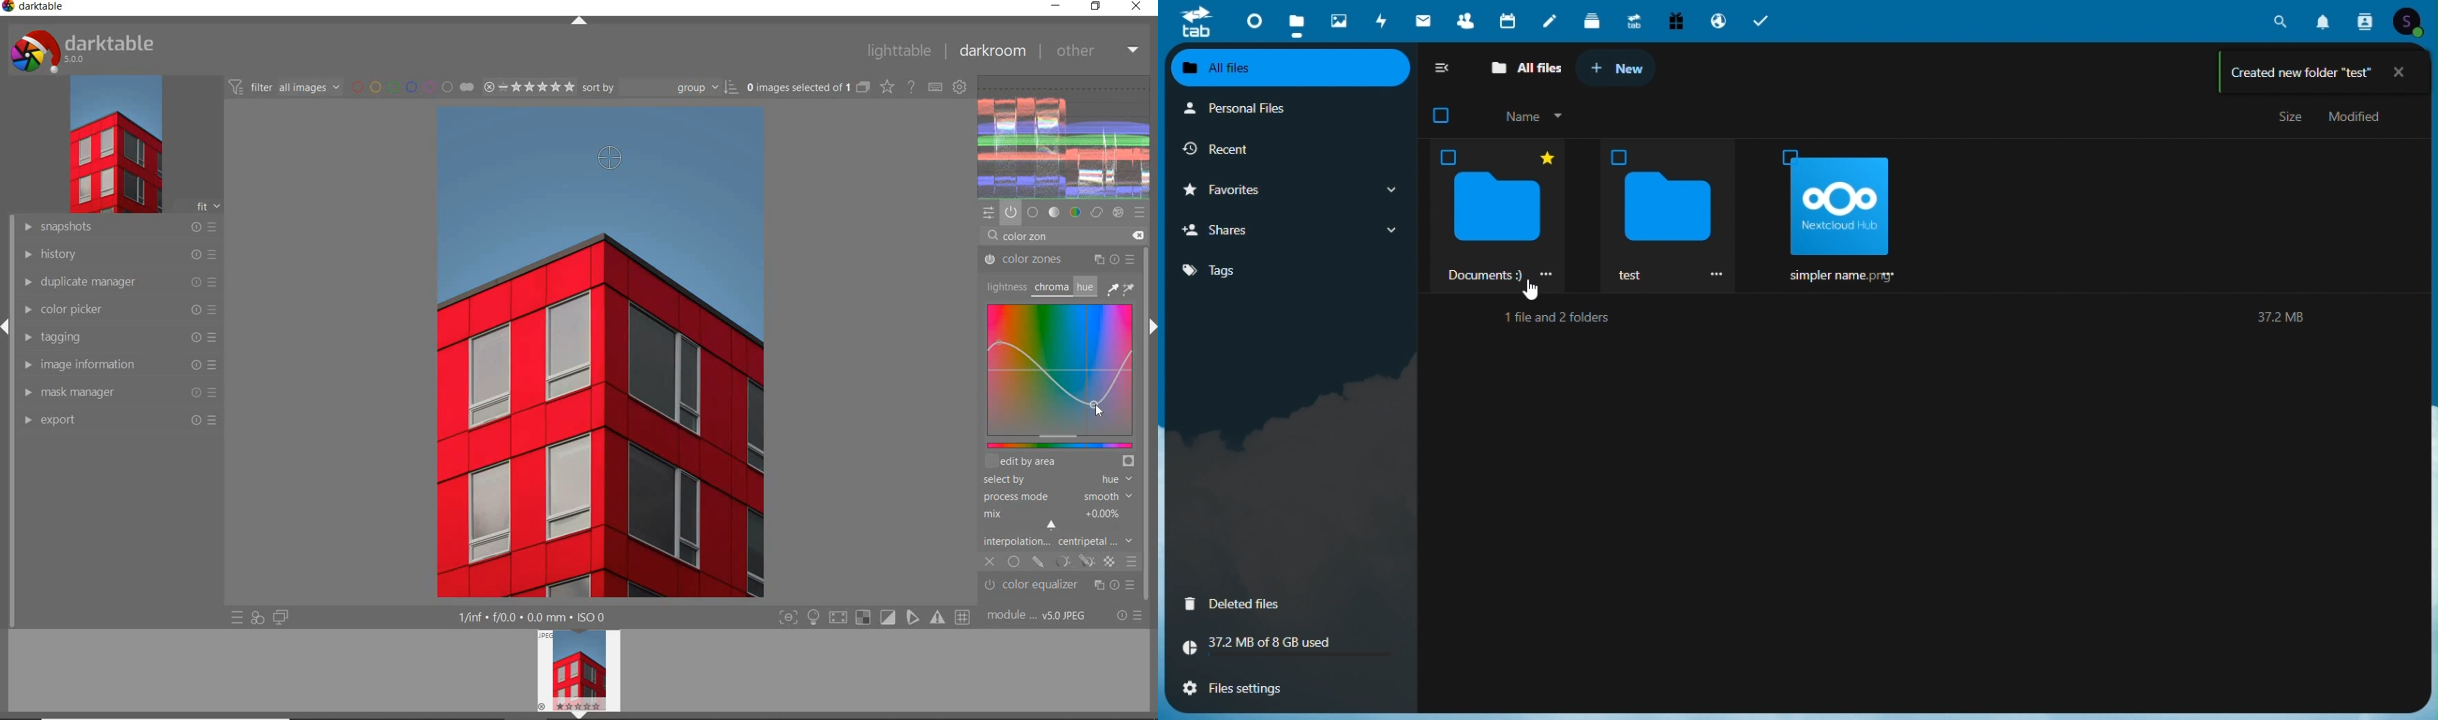 The width and height of the screenshot is (2464, 728). I want to click on change type of overlays, so click(889, 88).